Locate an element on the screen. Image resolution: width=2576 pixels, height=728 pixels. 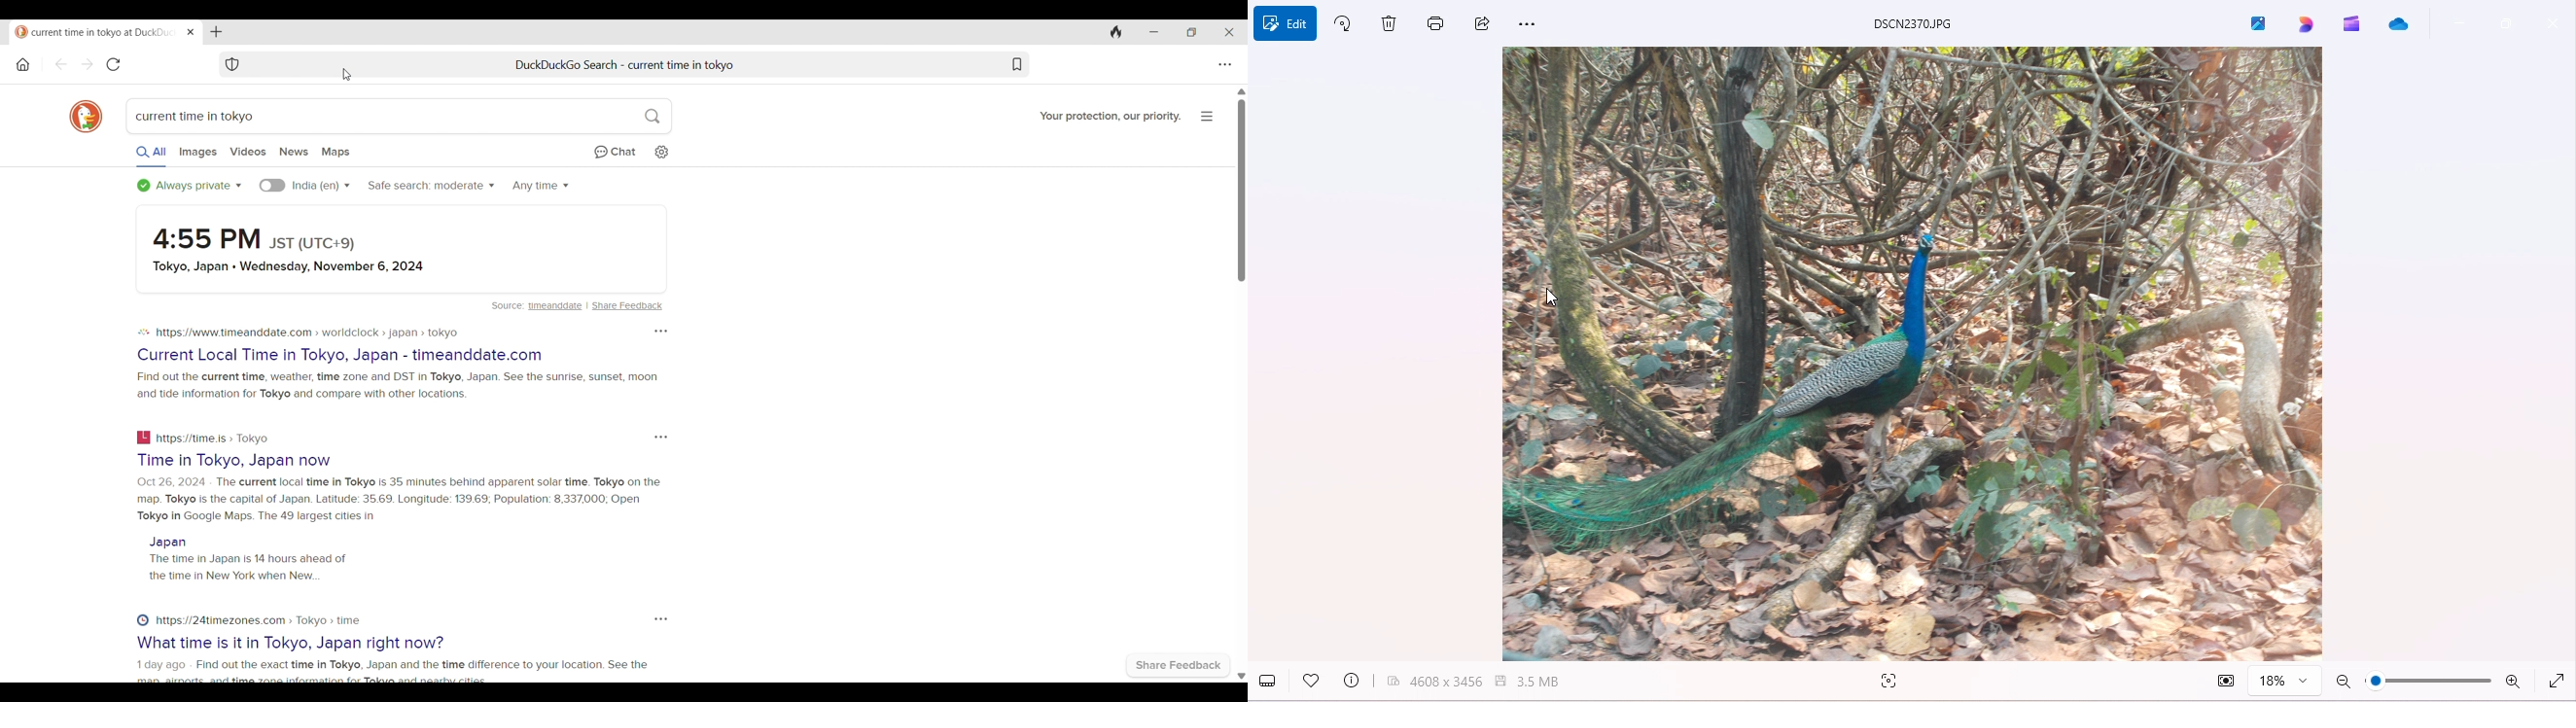
fit to actual size is located at coordinates (2220, 680).